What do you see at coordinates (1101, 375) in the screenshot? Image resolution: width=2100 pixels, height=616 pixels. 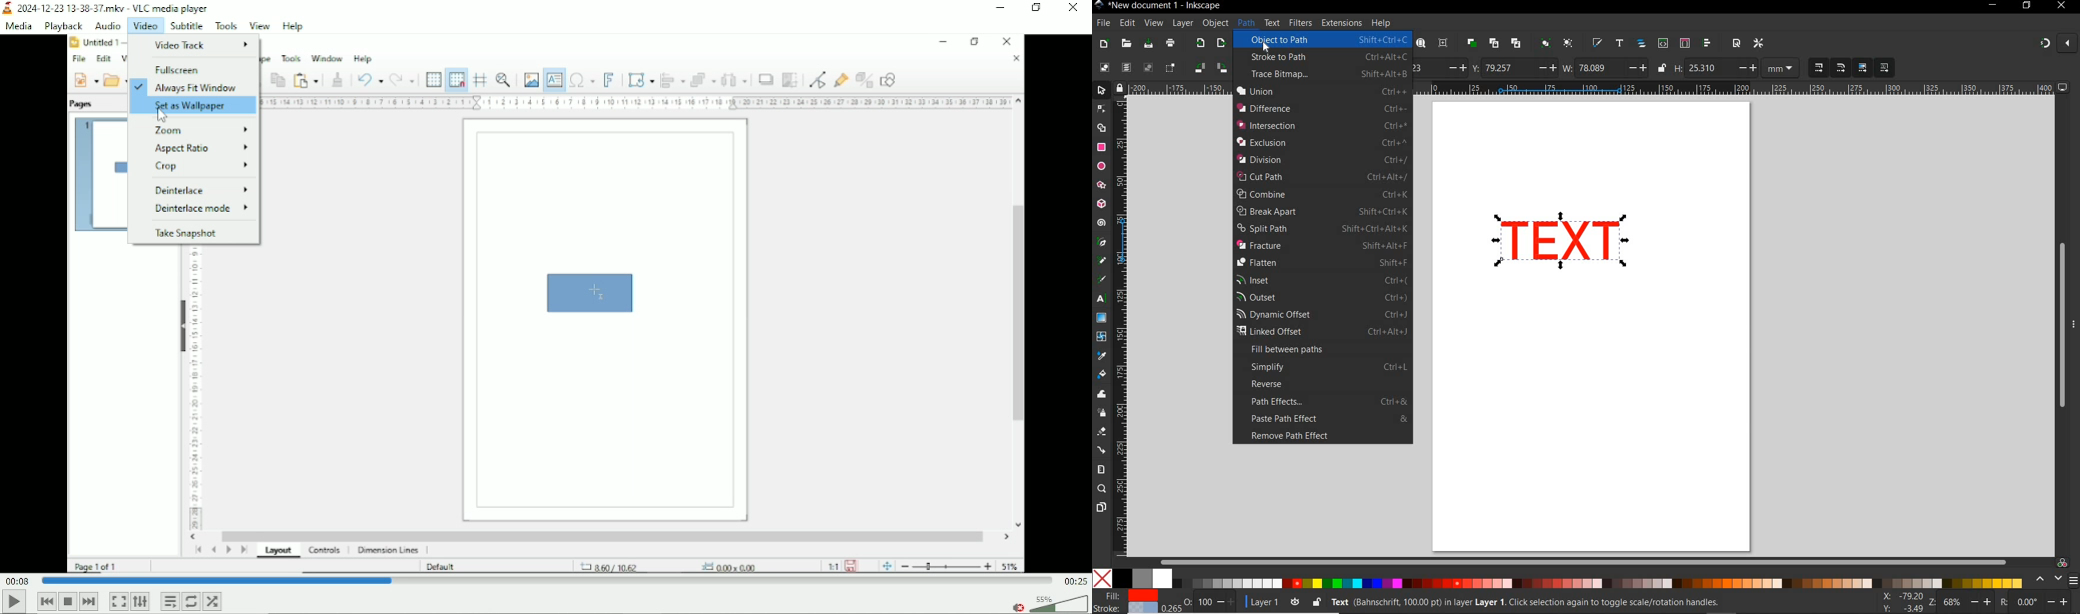 I see `PAINT BUCKET TOOL` at bounding box center [1101, 375].